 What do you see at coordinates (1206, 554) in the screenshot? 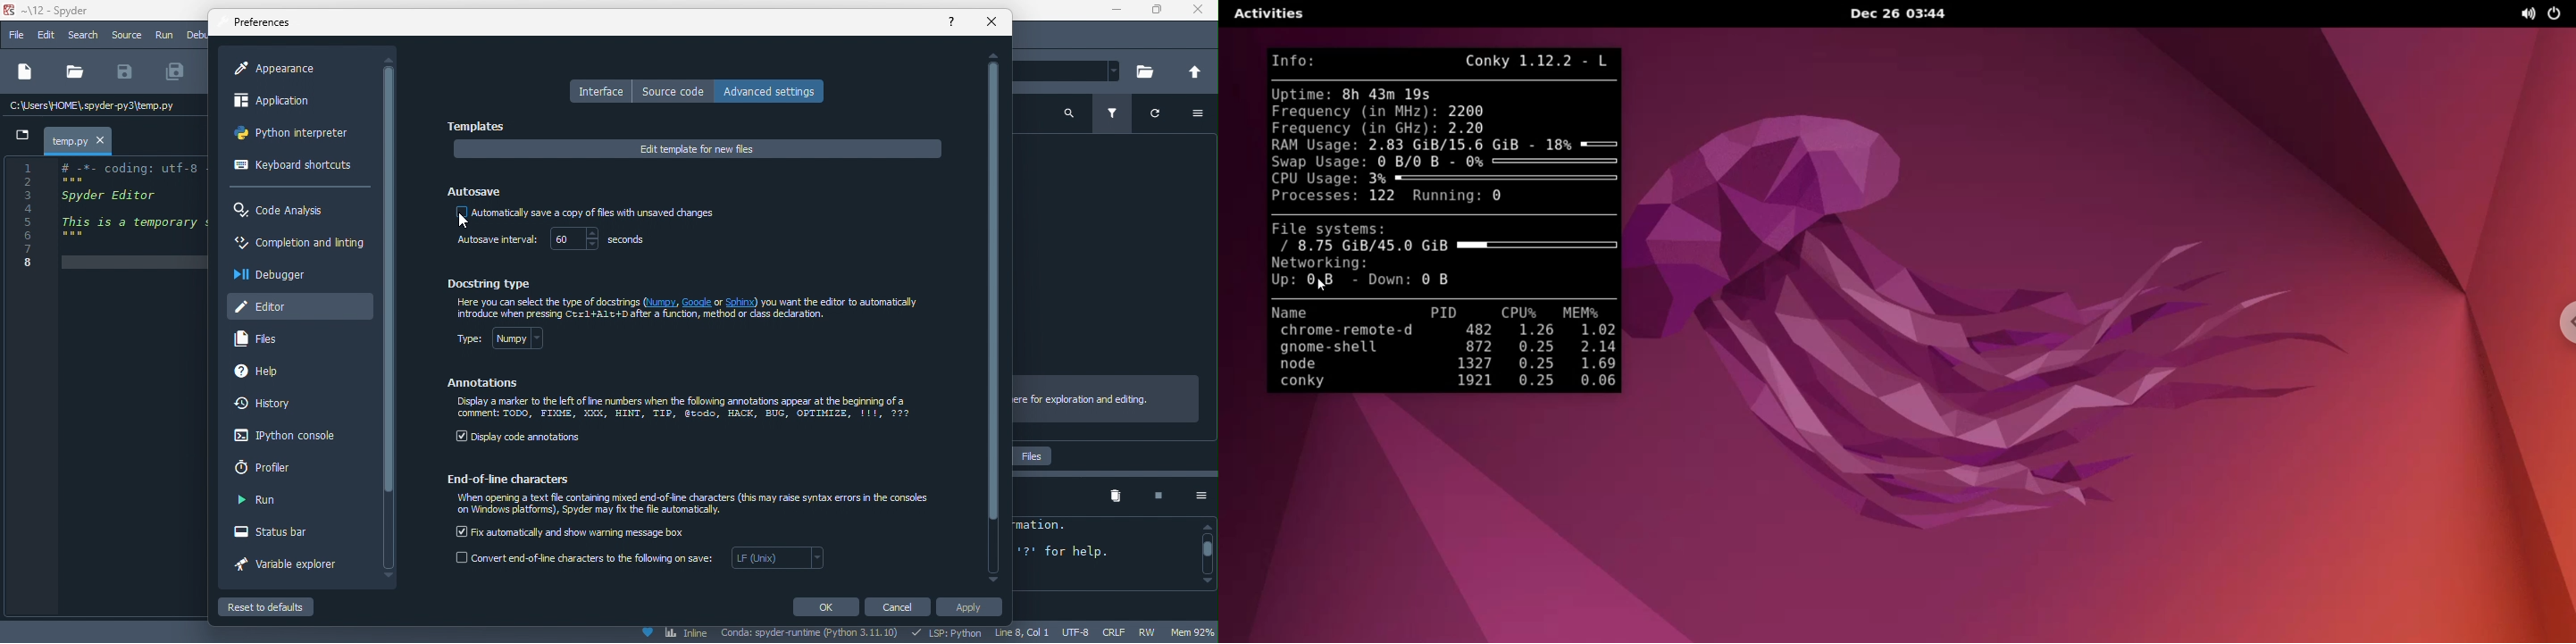
I see `vertical scroll bar` at bounding box center [1206, 554].